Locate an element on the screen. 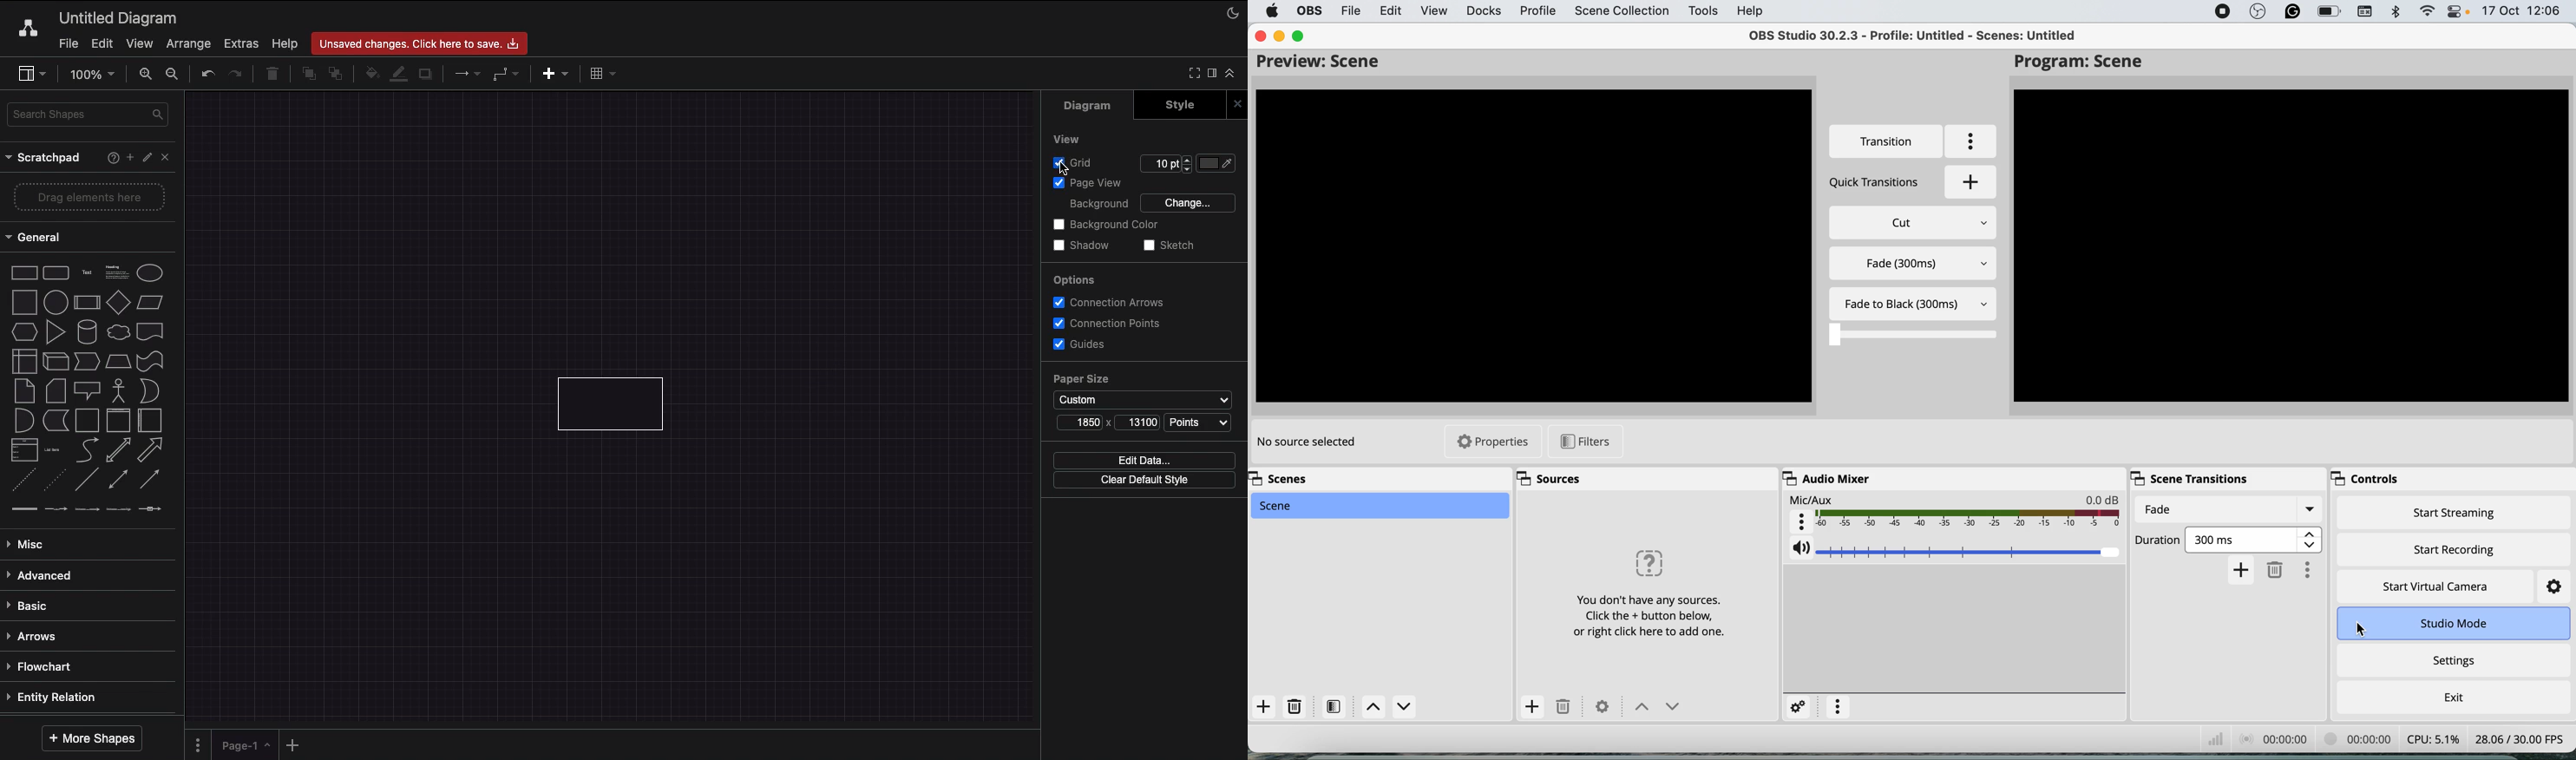 This screenshot has height=784, width=2576. transition duration is located at coordinates (2229, 539).